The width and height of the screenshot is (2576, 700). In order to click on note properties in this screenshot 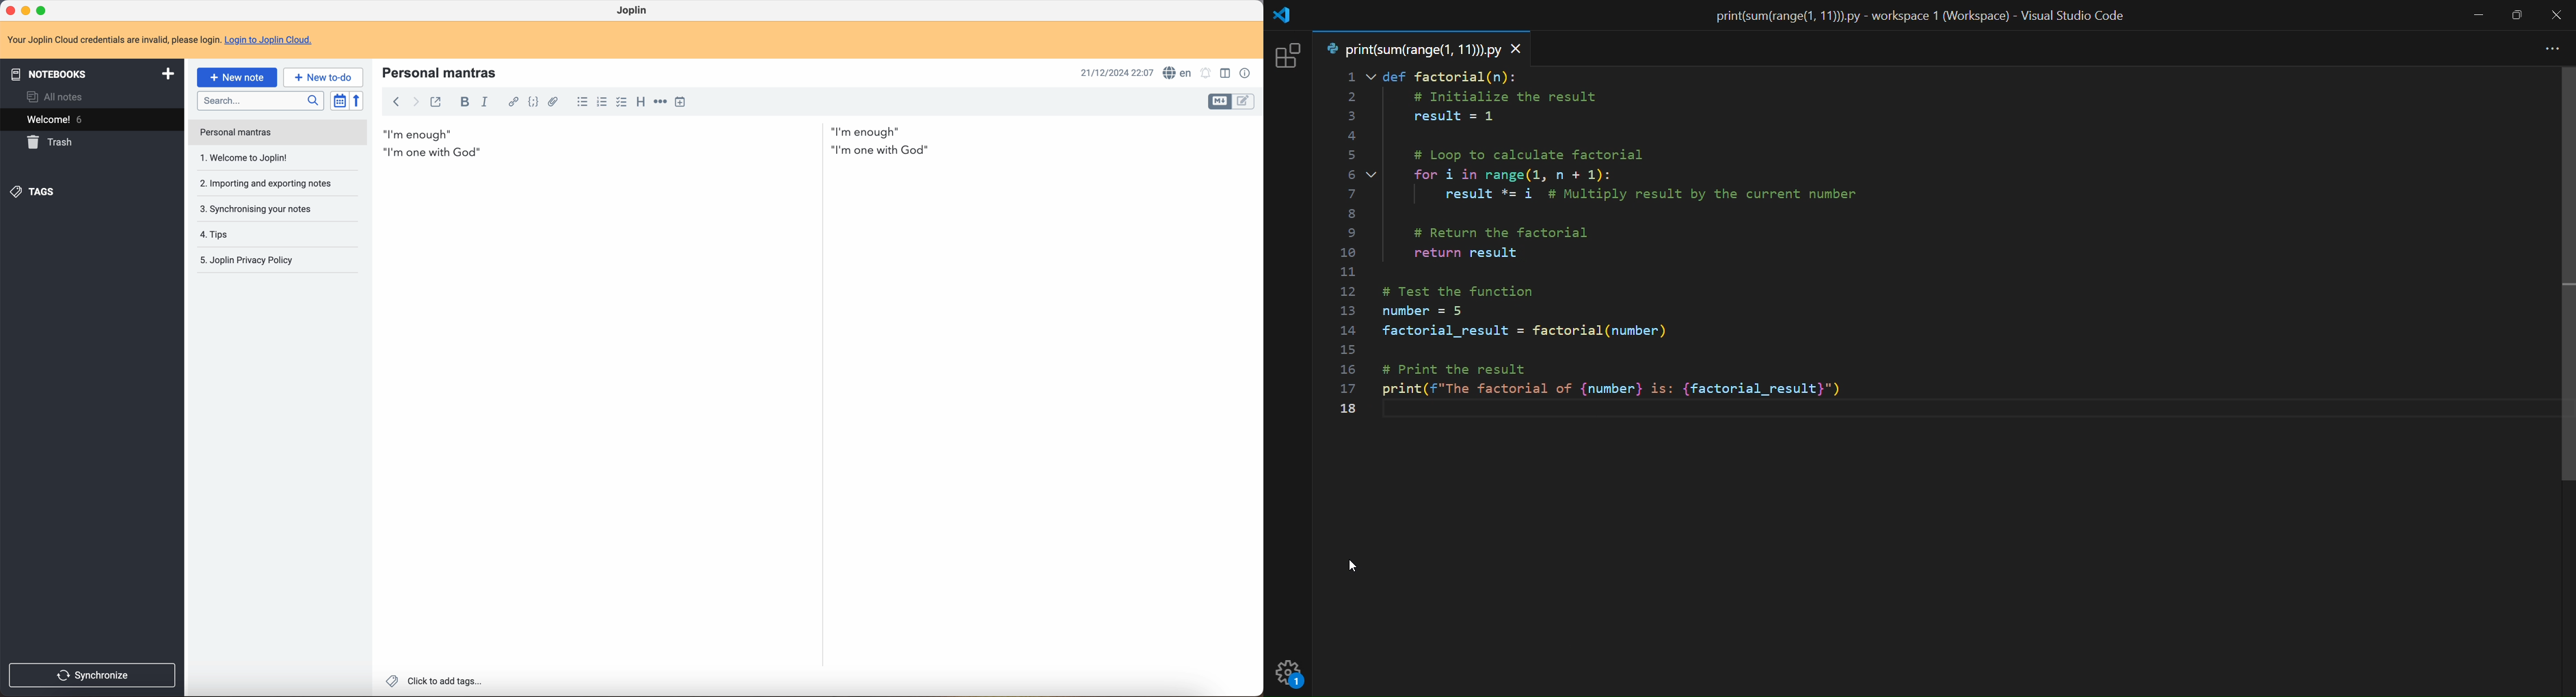, I will do `click(1245, 74)`.